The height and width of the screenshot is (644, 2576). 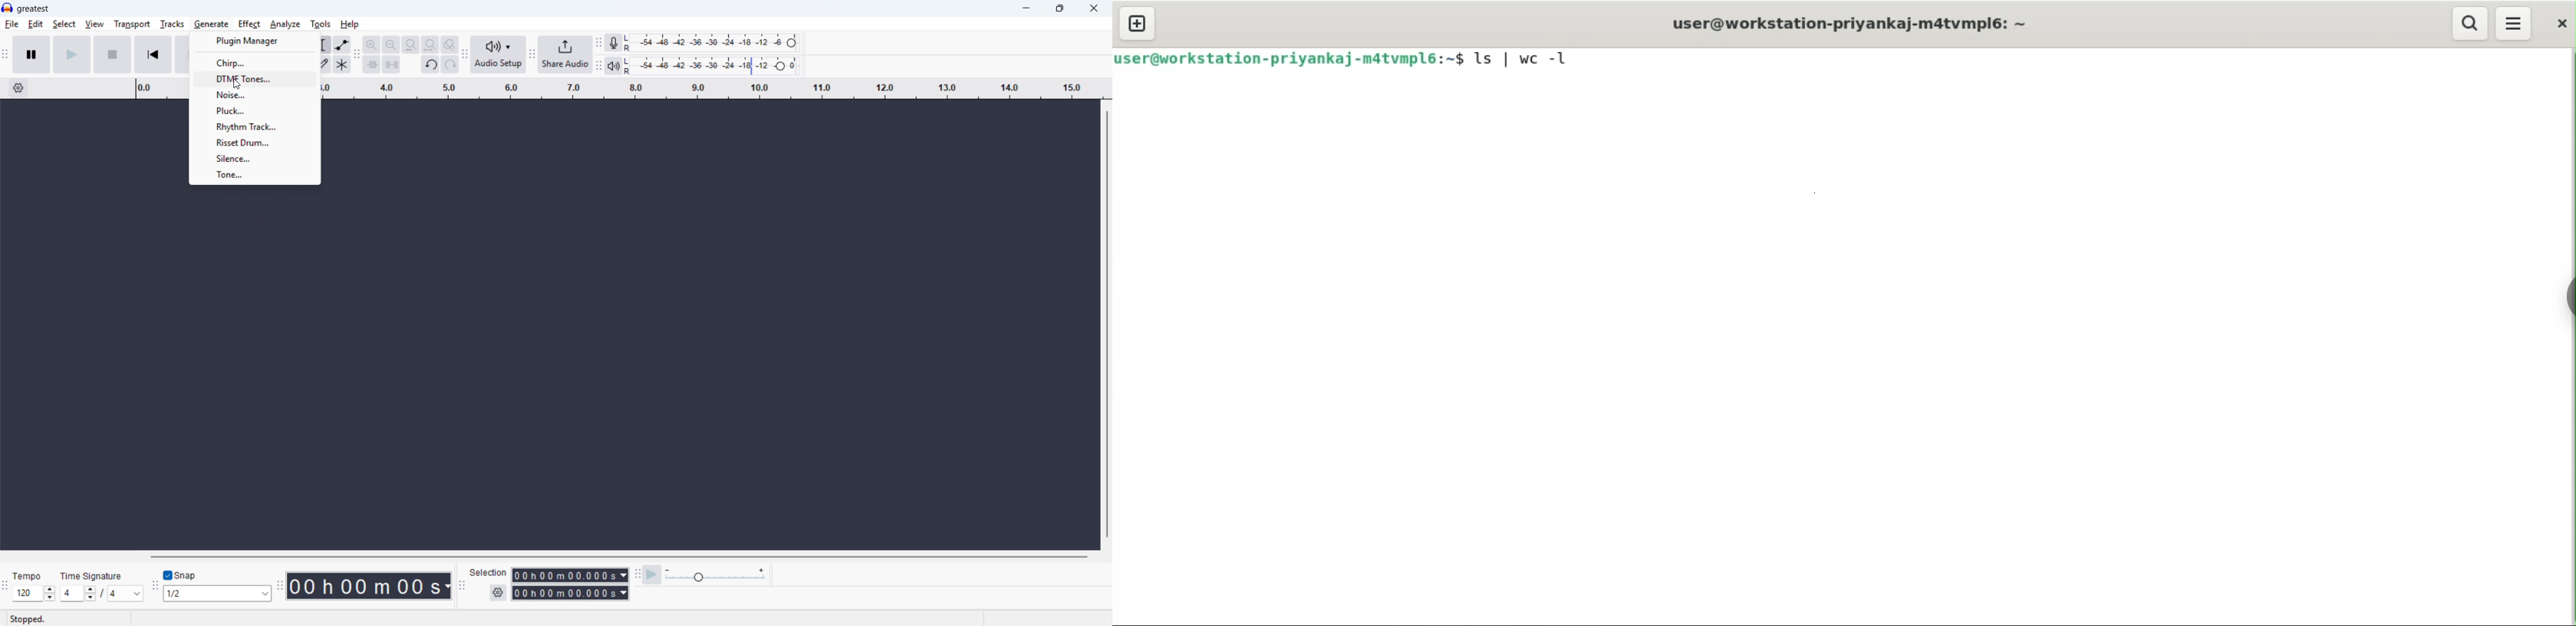 I want to click on Horizontal scroll bar , so click(x=620, y=556).